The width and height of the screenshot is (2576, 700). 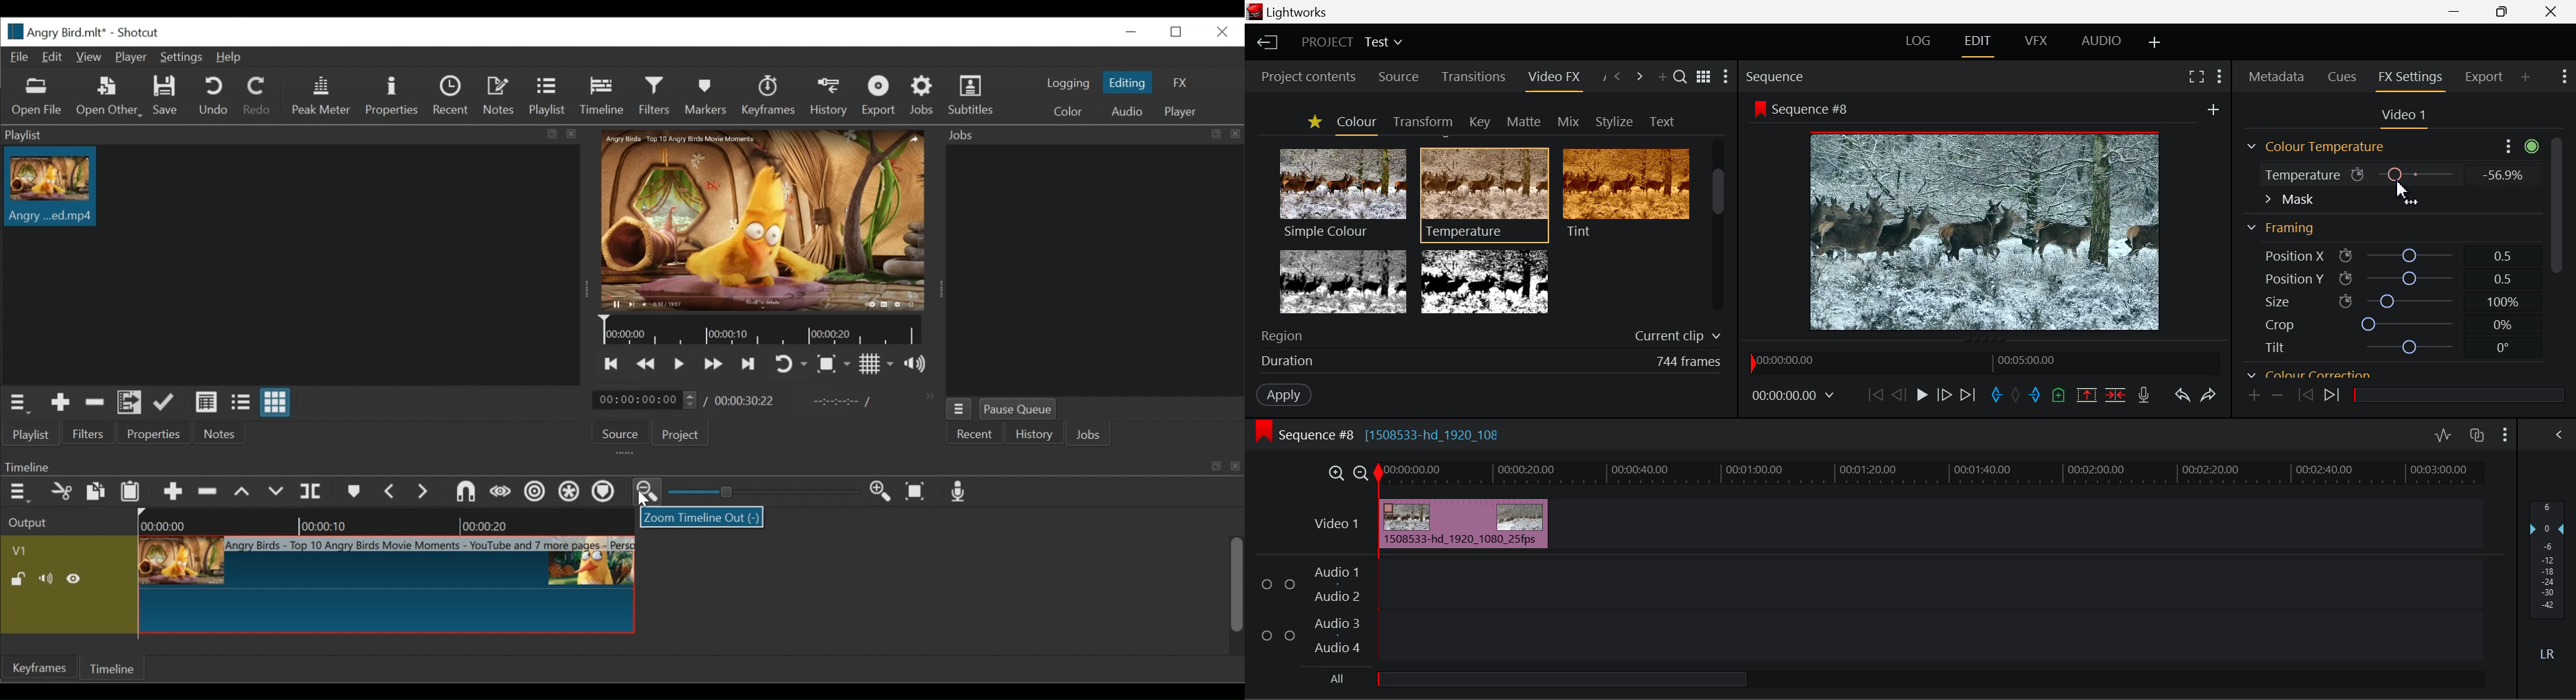 What do you see at coordinates (1335, 524) in the screenshot?
I see `Video 1` at bounding box center [1335, 524].